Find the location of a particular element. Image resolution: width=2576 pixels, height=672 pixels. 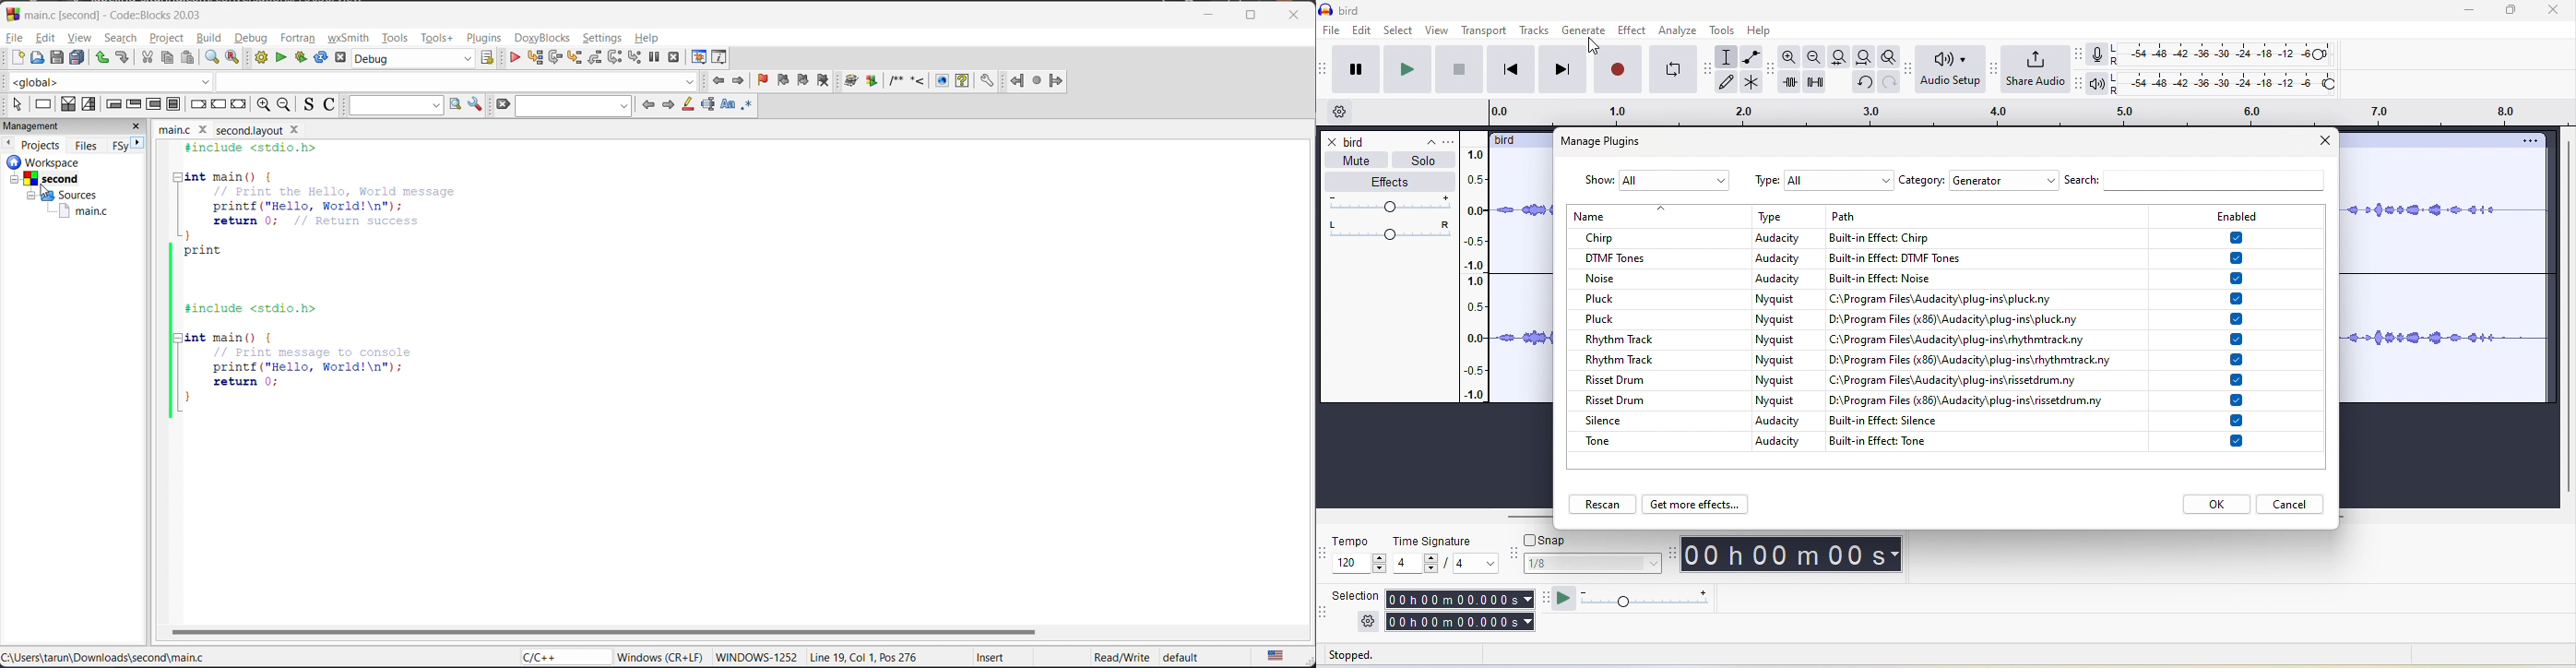

text to search is located at coordinates (395, 105).